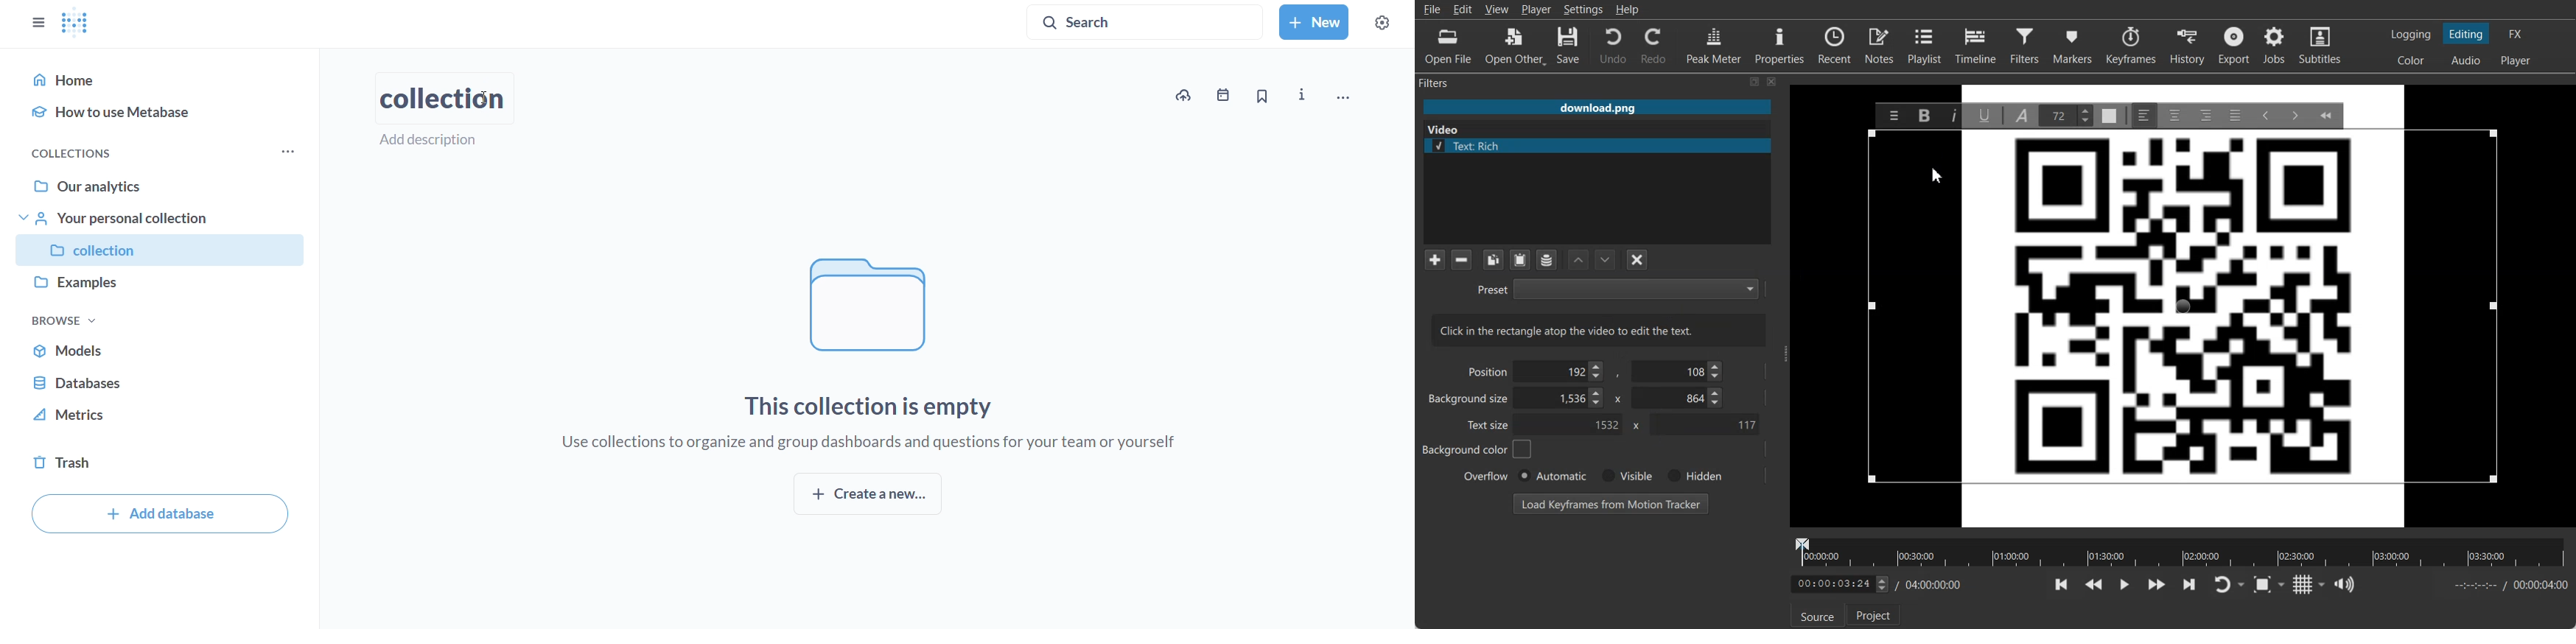 The image size is (2576, 644). Describe the element at coordinates (1448, 82) in the screenshot. I see `Filters` at that location.